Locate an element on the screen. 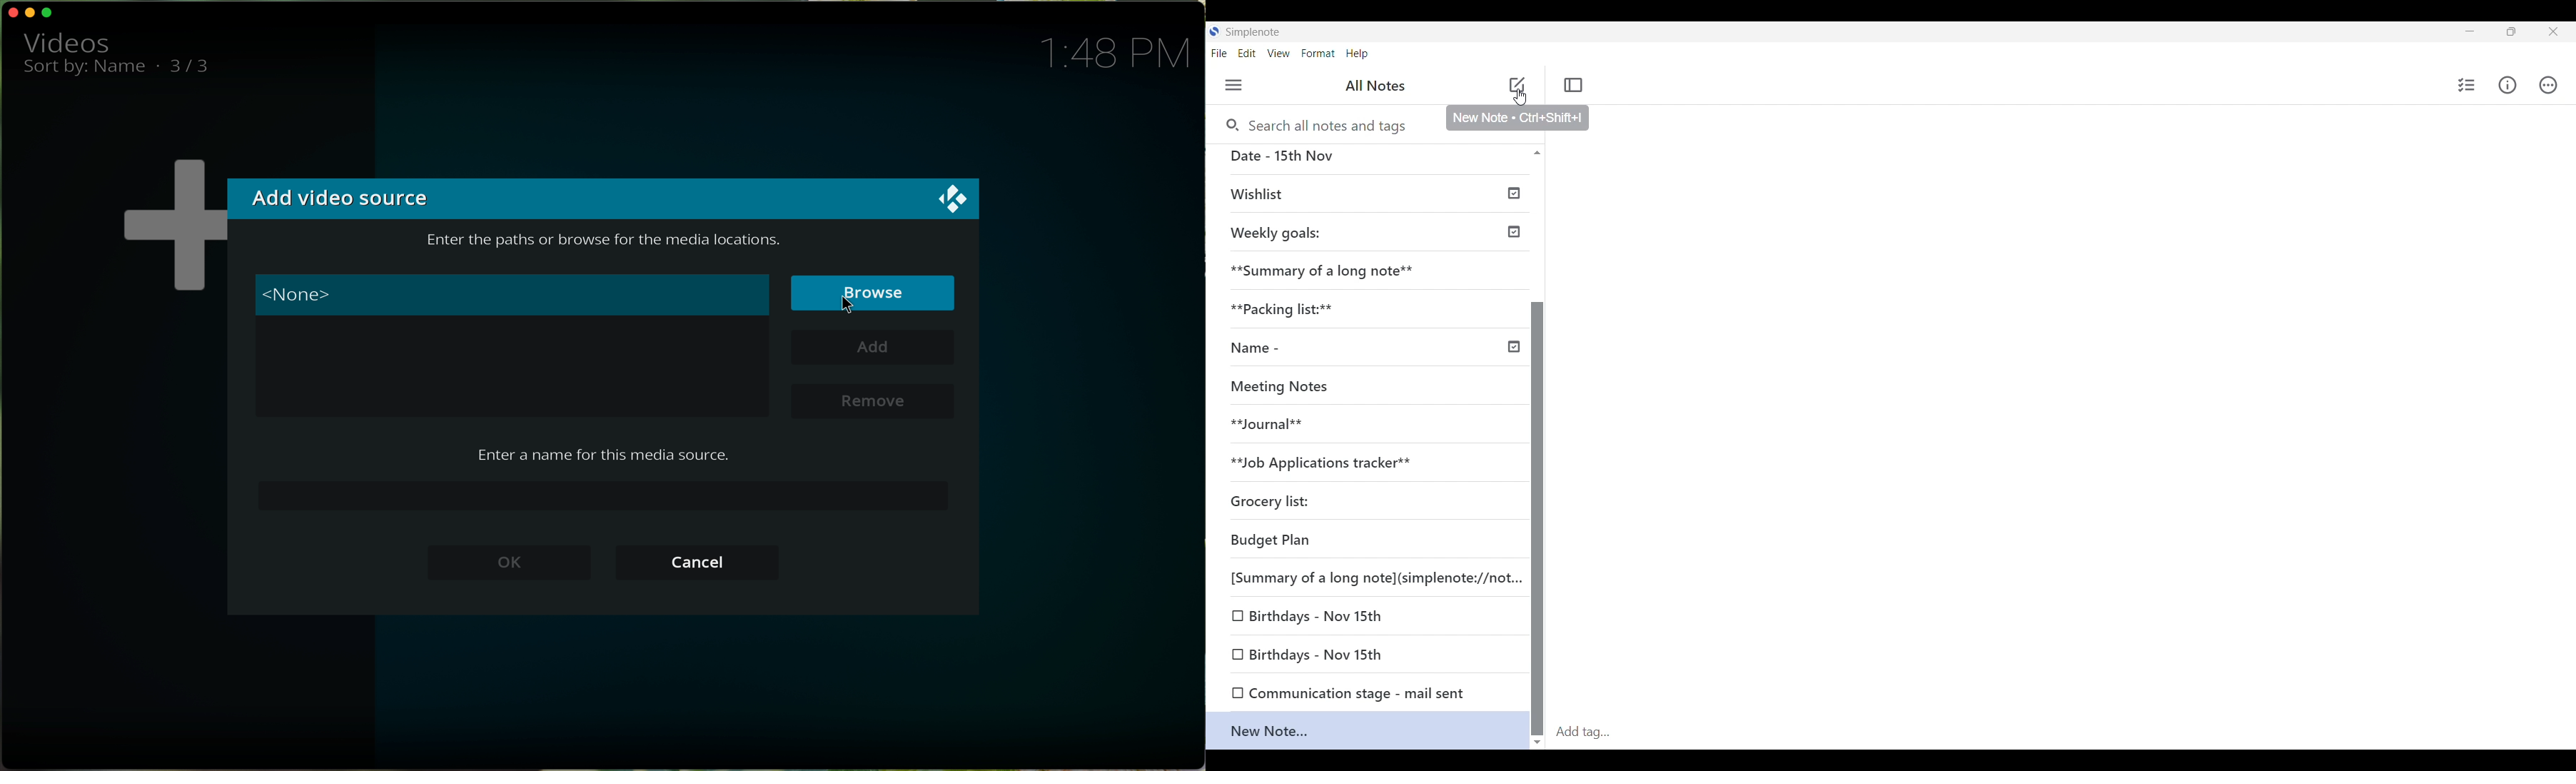  Toggle focus mode is located at coordinates (1574, 85).